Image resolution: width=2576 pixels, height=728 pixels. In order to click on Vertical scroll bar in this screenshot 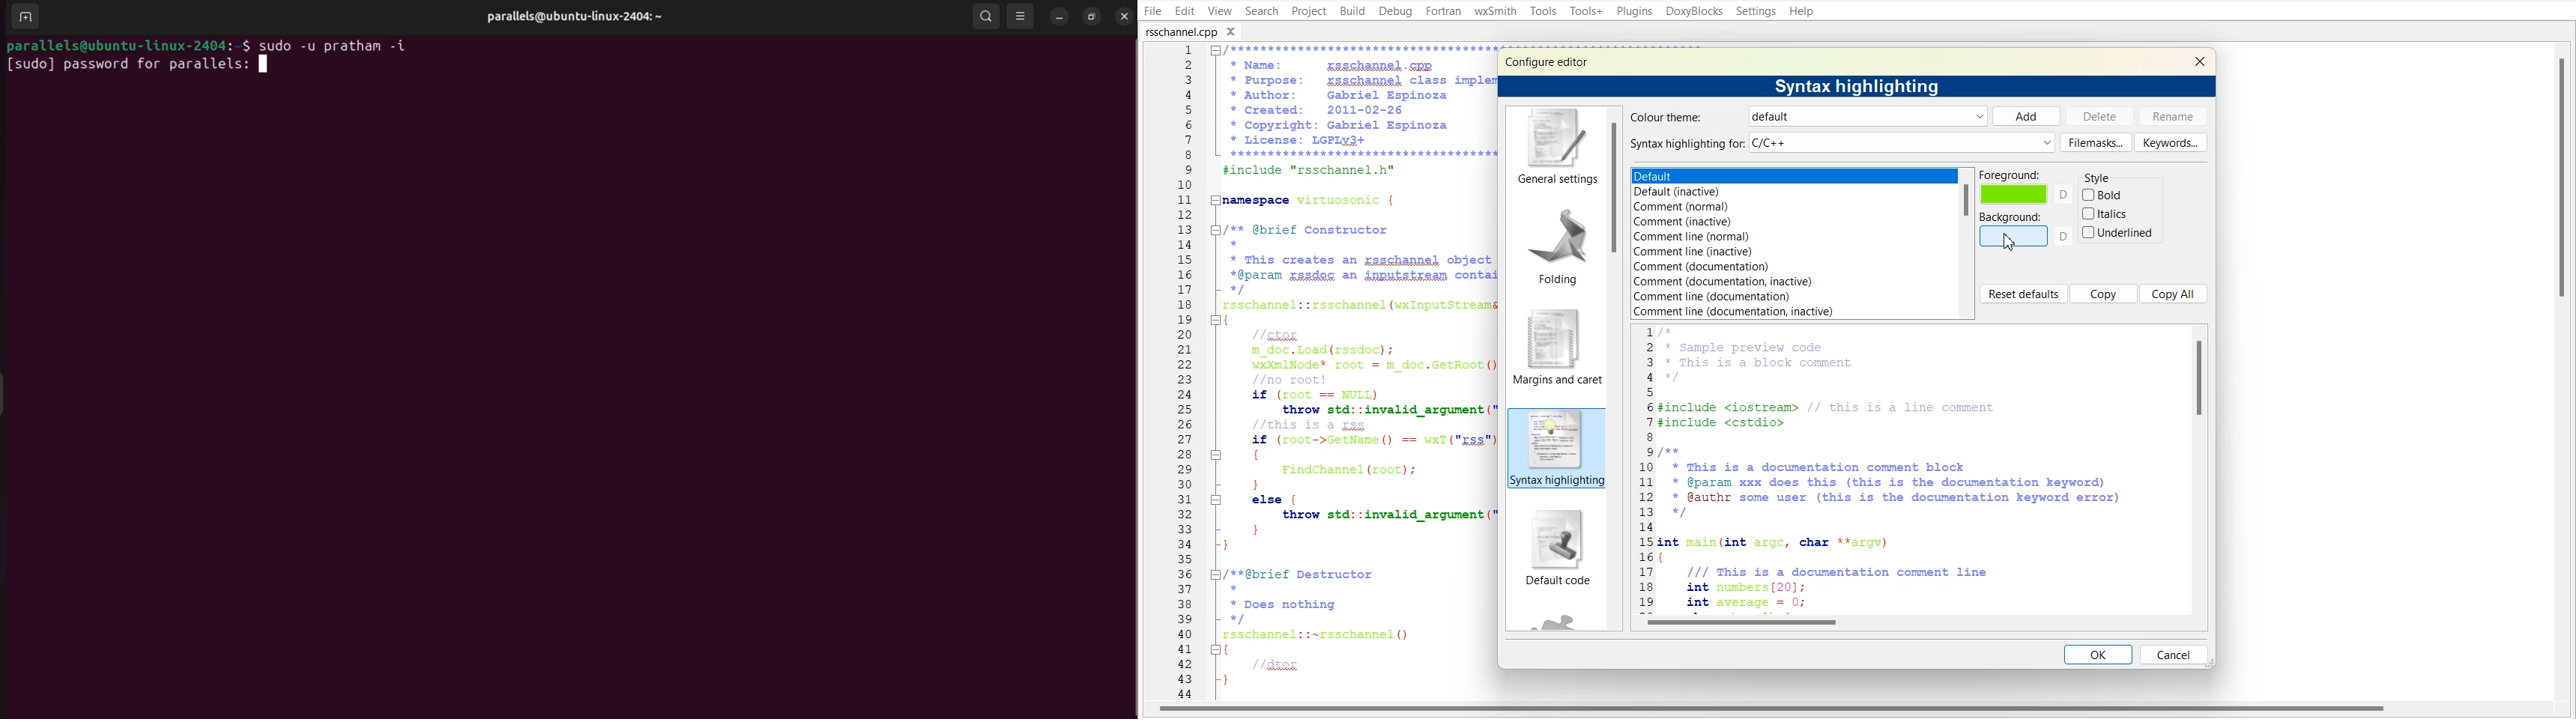, I will do `click(2200, 468)`.